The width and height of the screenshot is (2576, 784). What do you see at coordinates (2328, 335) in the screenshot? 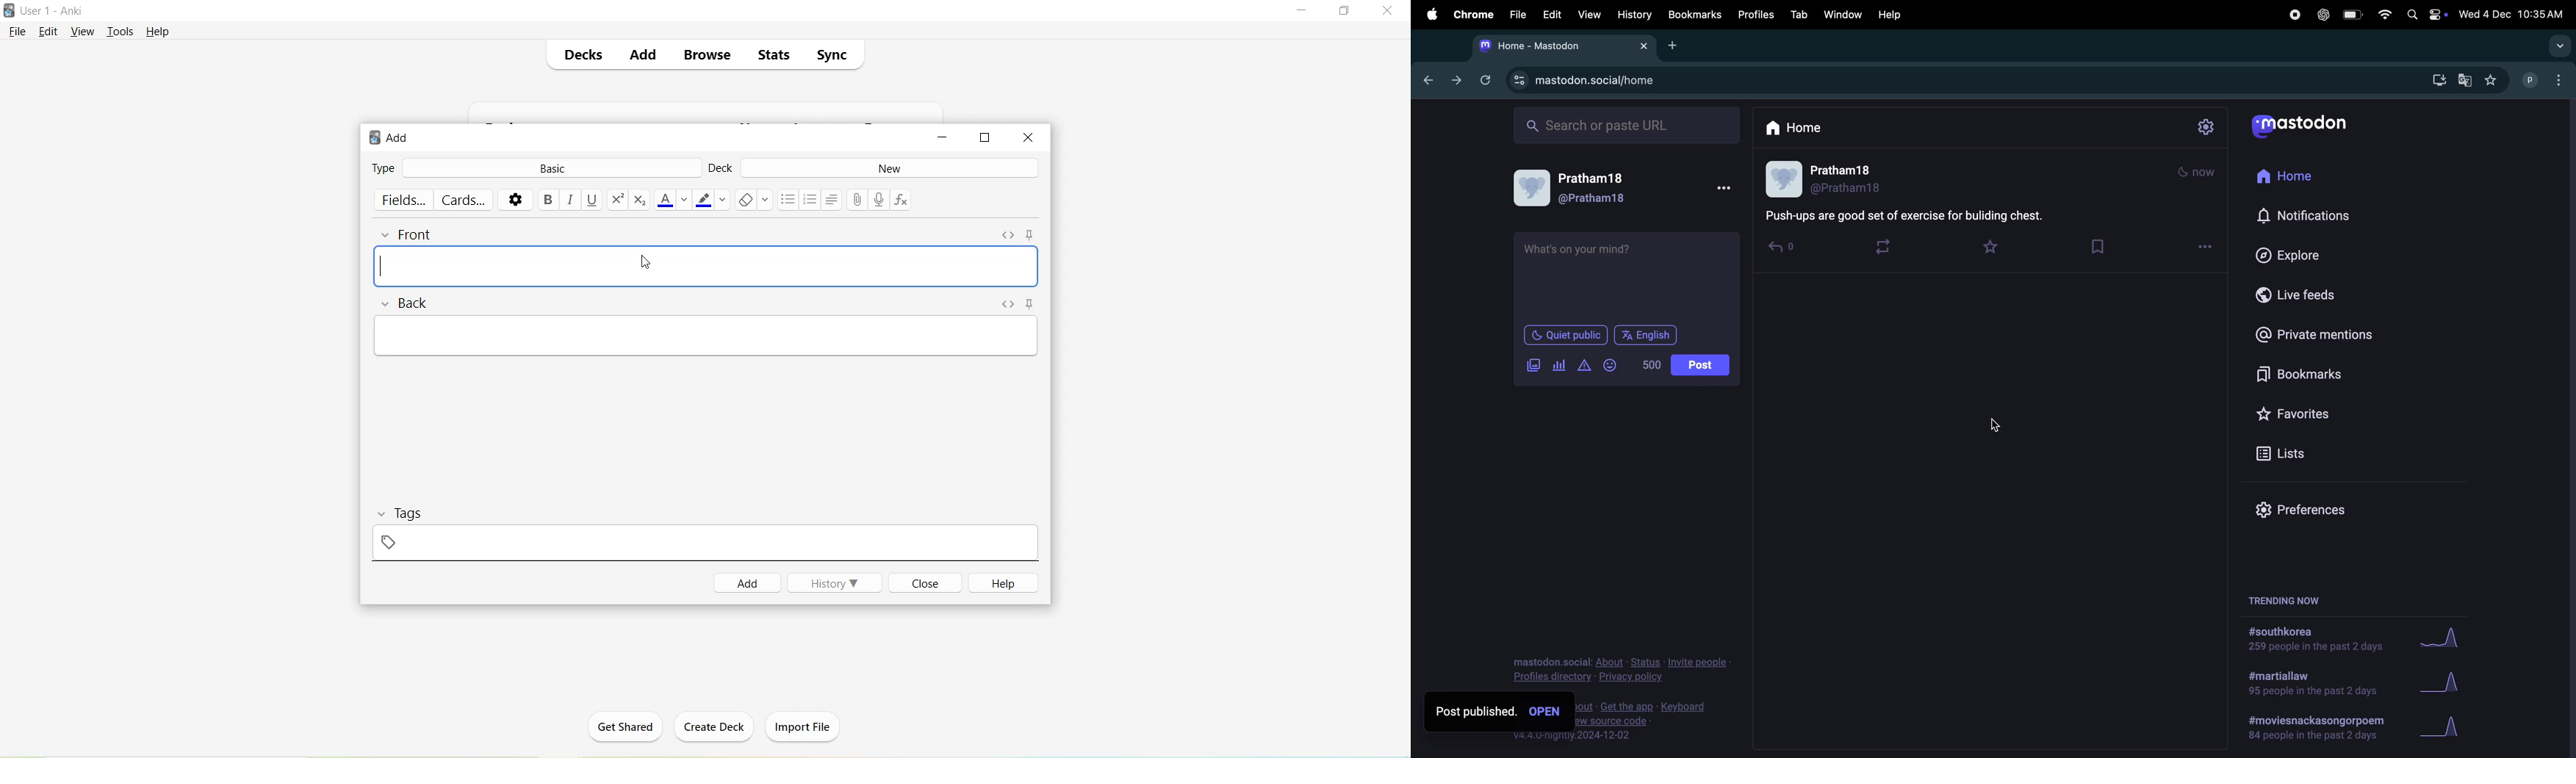
I see `Private mentions` at bounding box center [2328, 335].